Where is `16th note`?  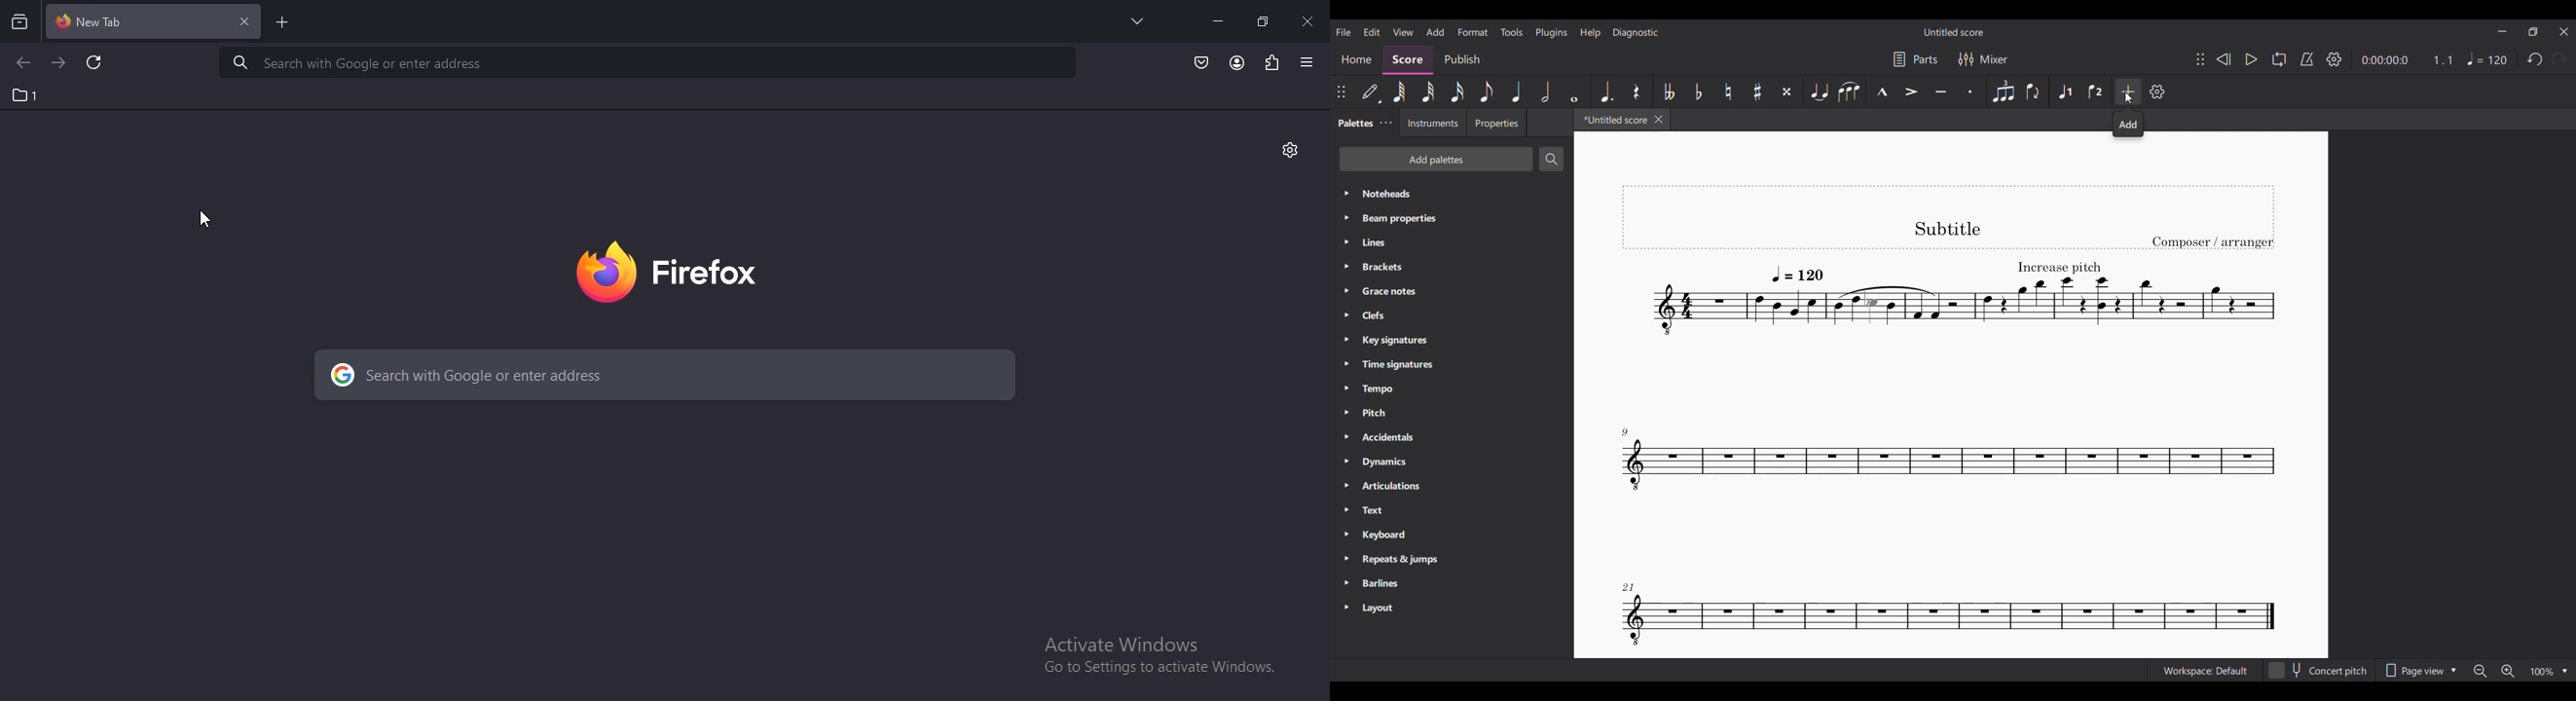
16th note is located at coordinates (1457, 92).